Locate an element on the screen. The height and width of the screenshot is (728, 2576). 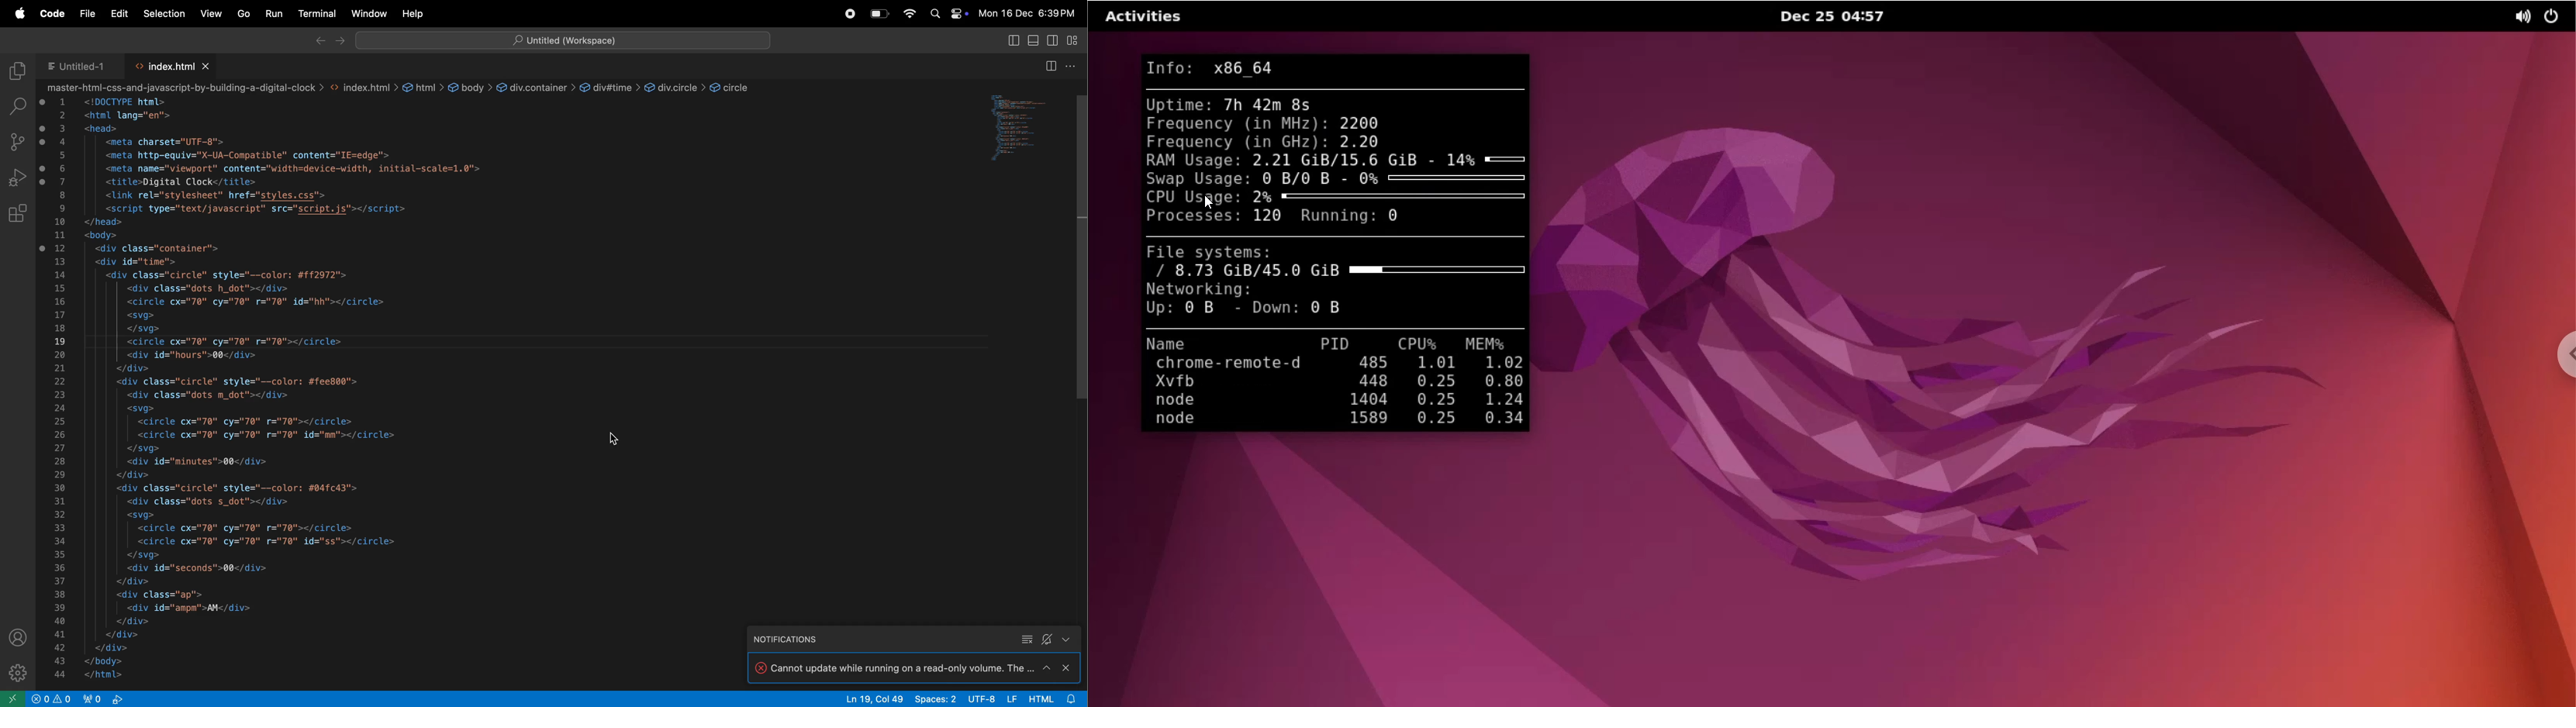
apple menu is located at coordinates (18, 14).